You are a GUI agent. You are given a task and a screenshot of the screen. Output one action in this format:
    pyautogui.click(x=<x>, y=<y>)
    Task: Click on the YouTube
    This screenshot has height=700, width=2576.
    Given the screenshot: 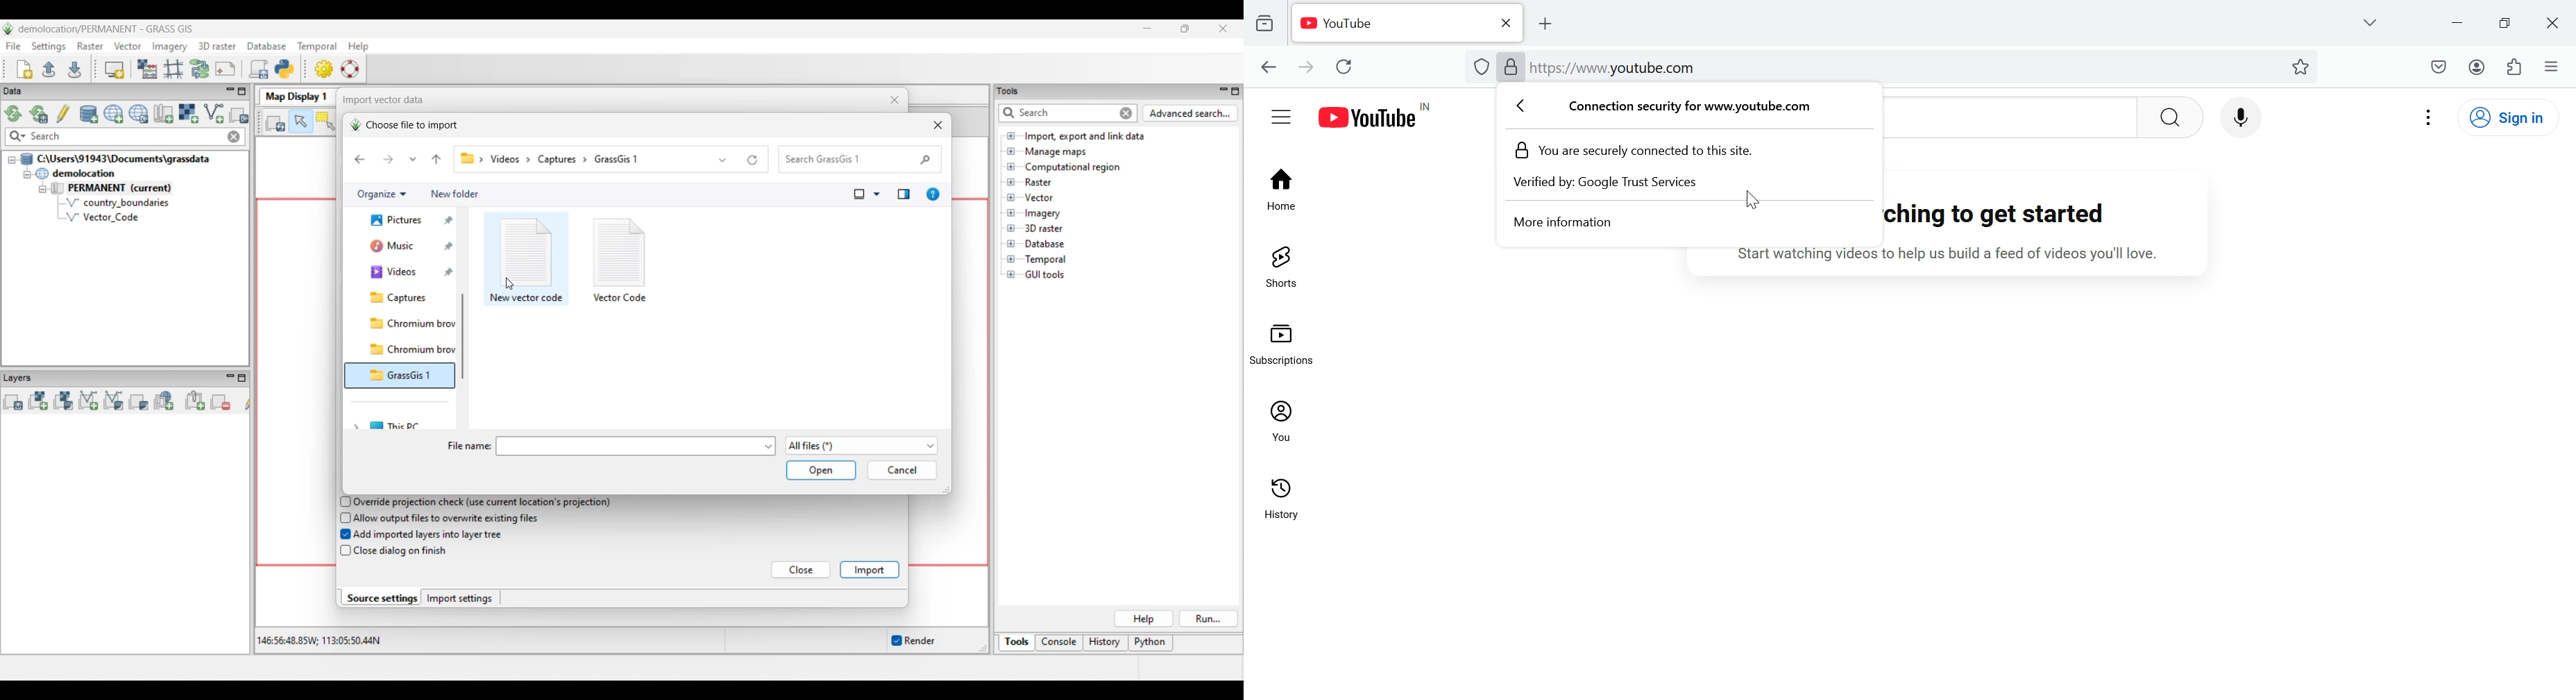 What is the action you would take?
    pyautogui.click(x=1388, y=23)
    